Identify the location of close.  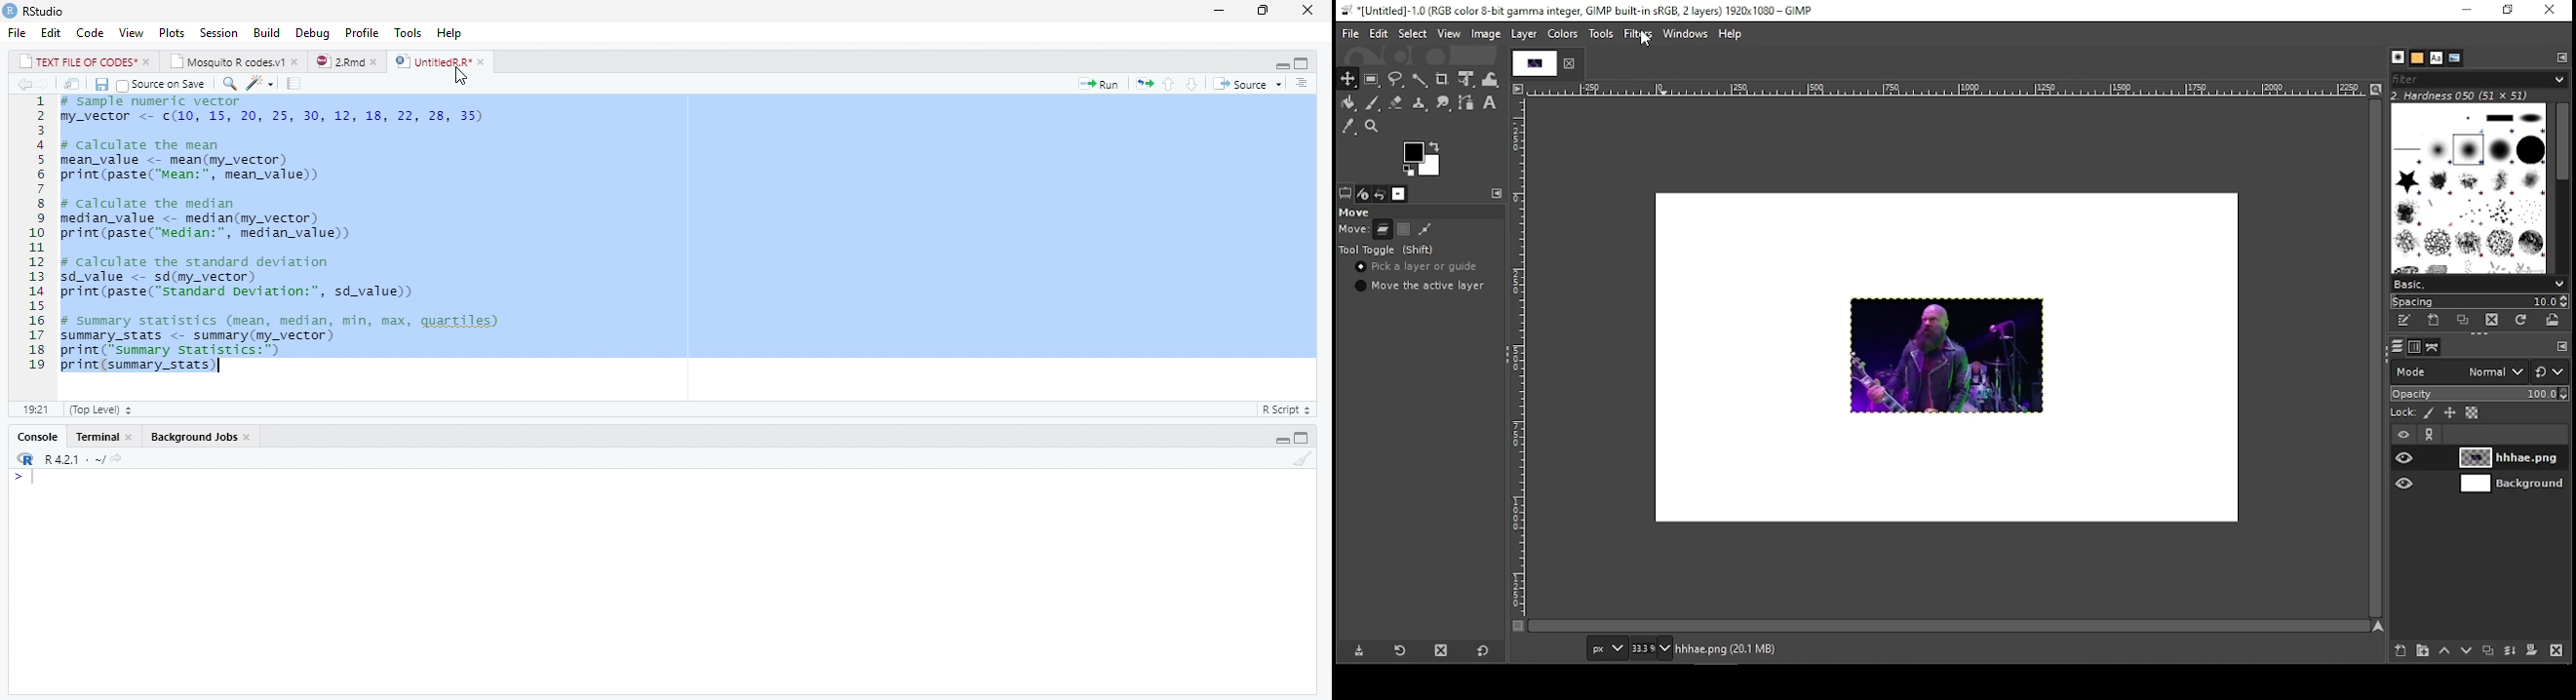
(484, 62).